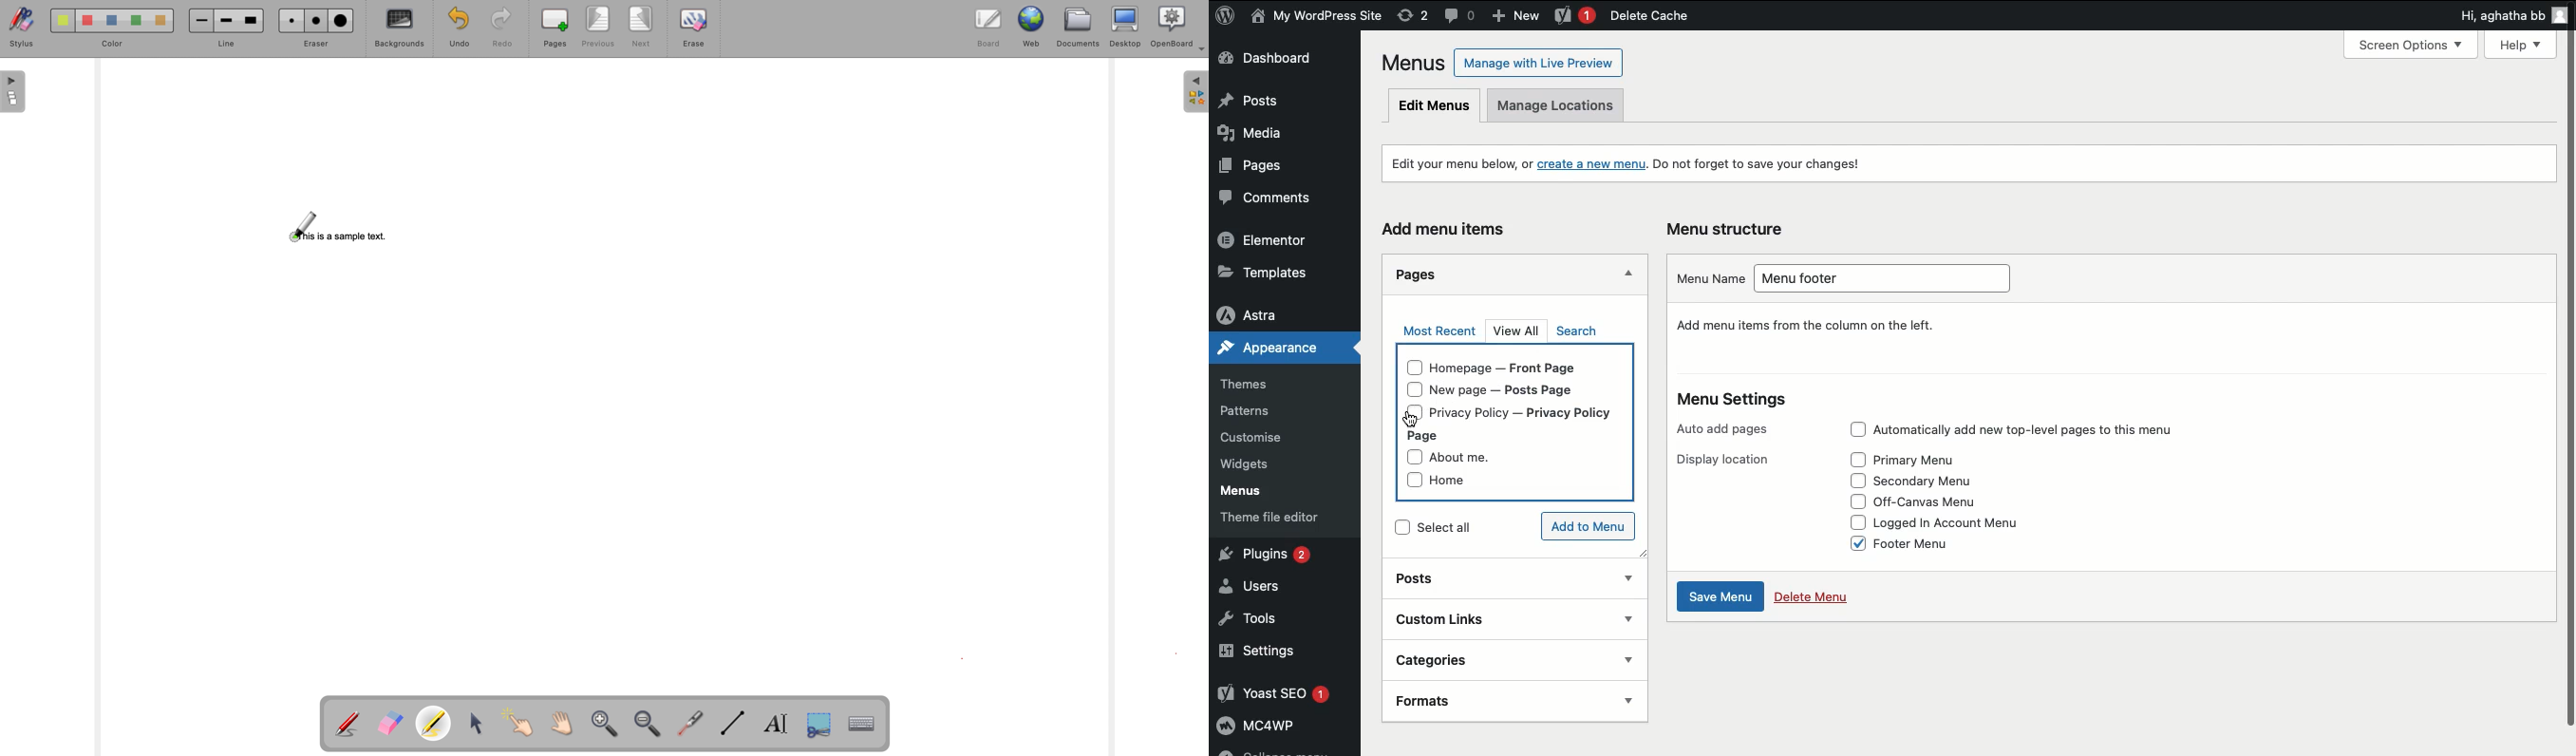  I want to click on Automatically add top level pages to this menu, so click(2045, 430).